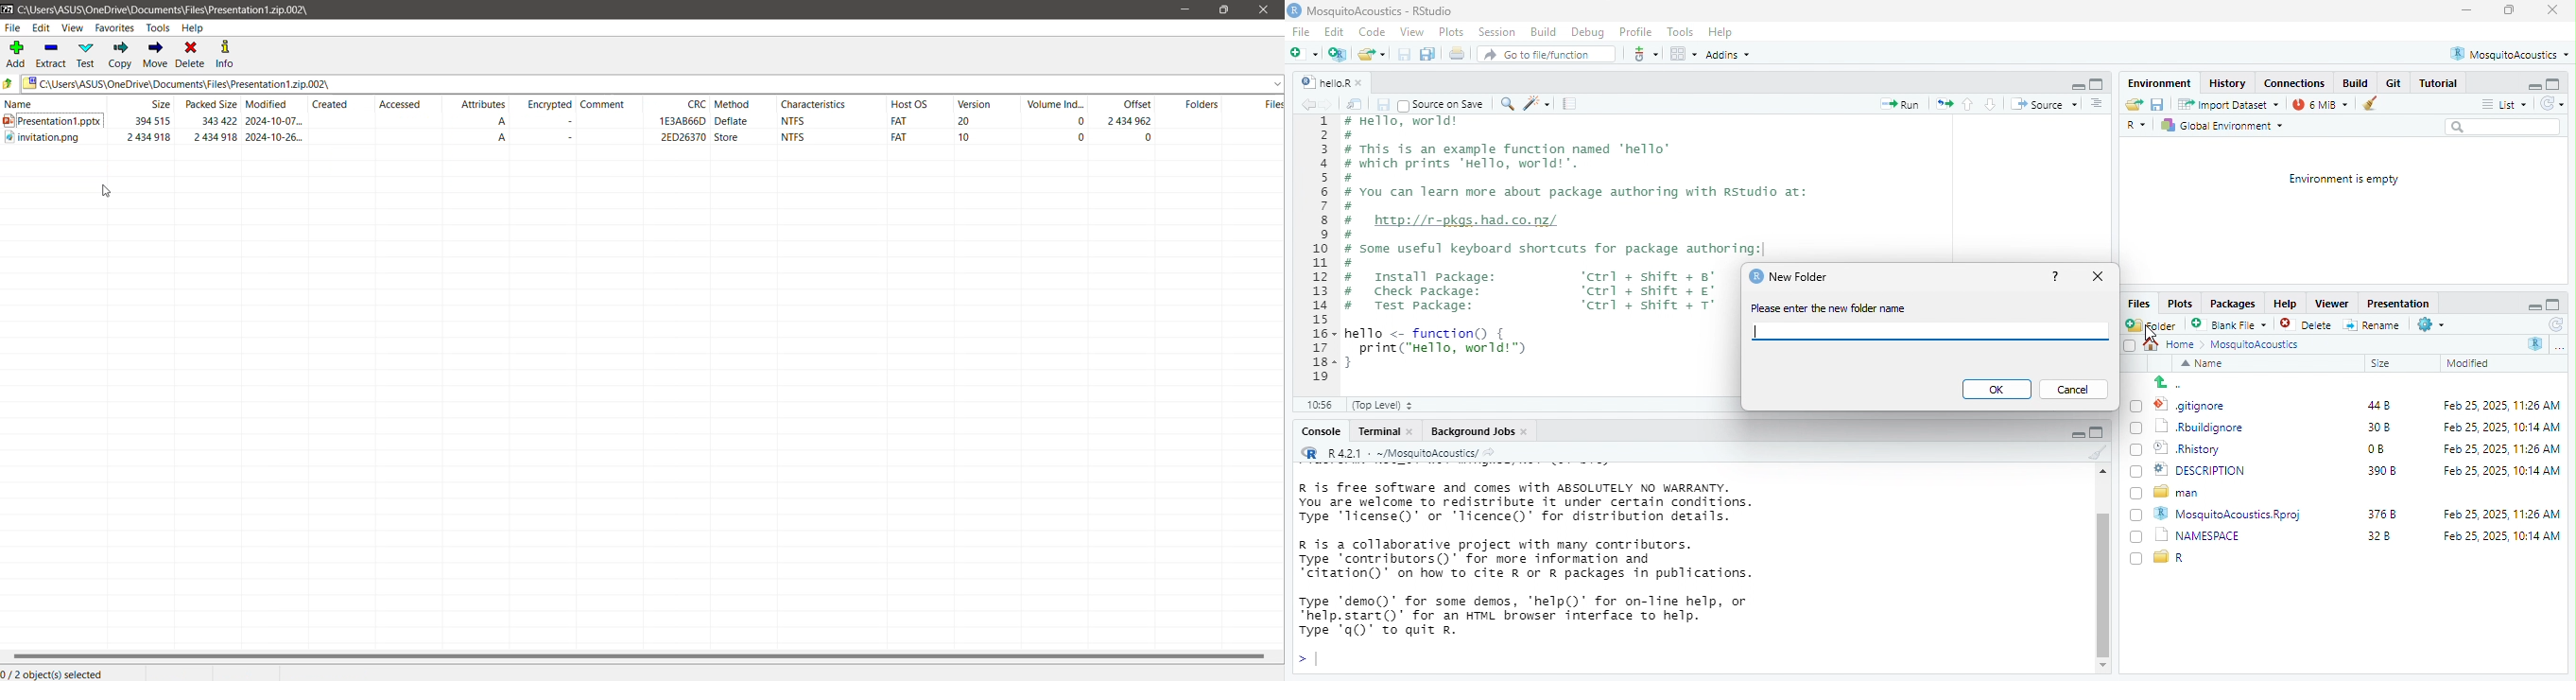 The image size is (2576, 700). Describe the element at coordinates (2504, 129) in the screenshot. I see `search bar` at that location.